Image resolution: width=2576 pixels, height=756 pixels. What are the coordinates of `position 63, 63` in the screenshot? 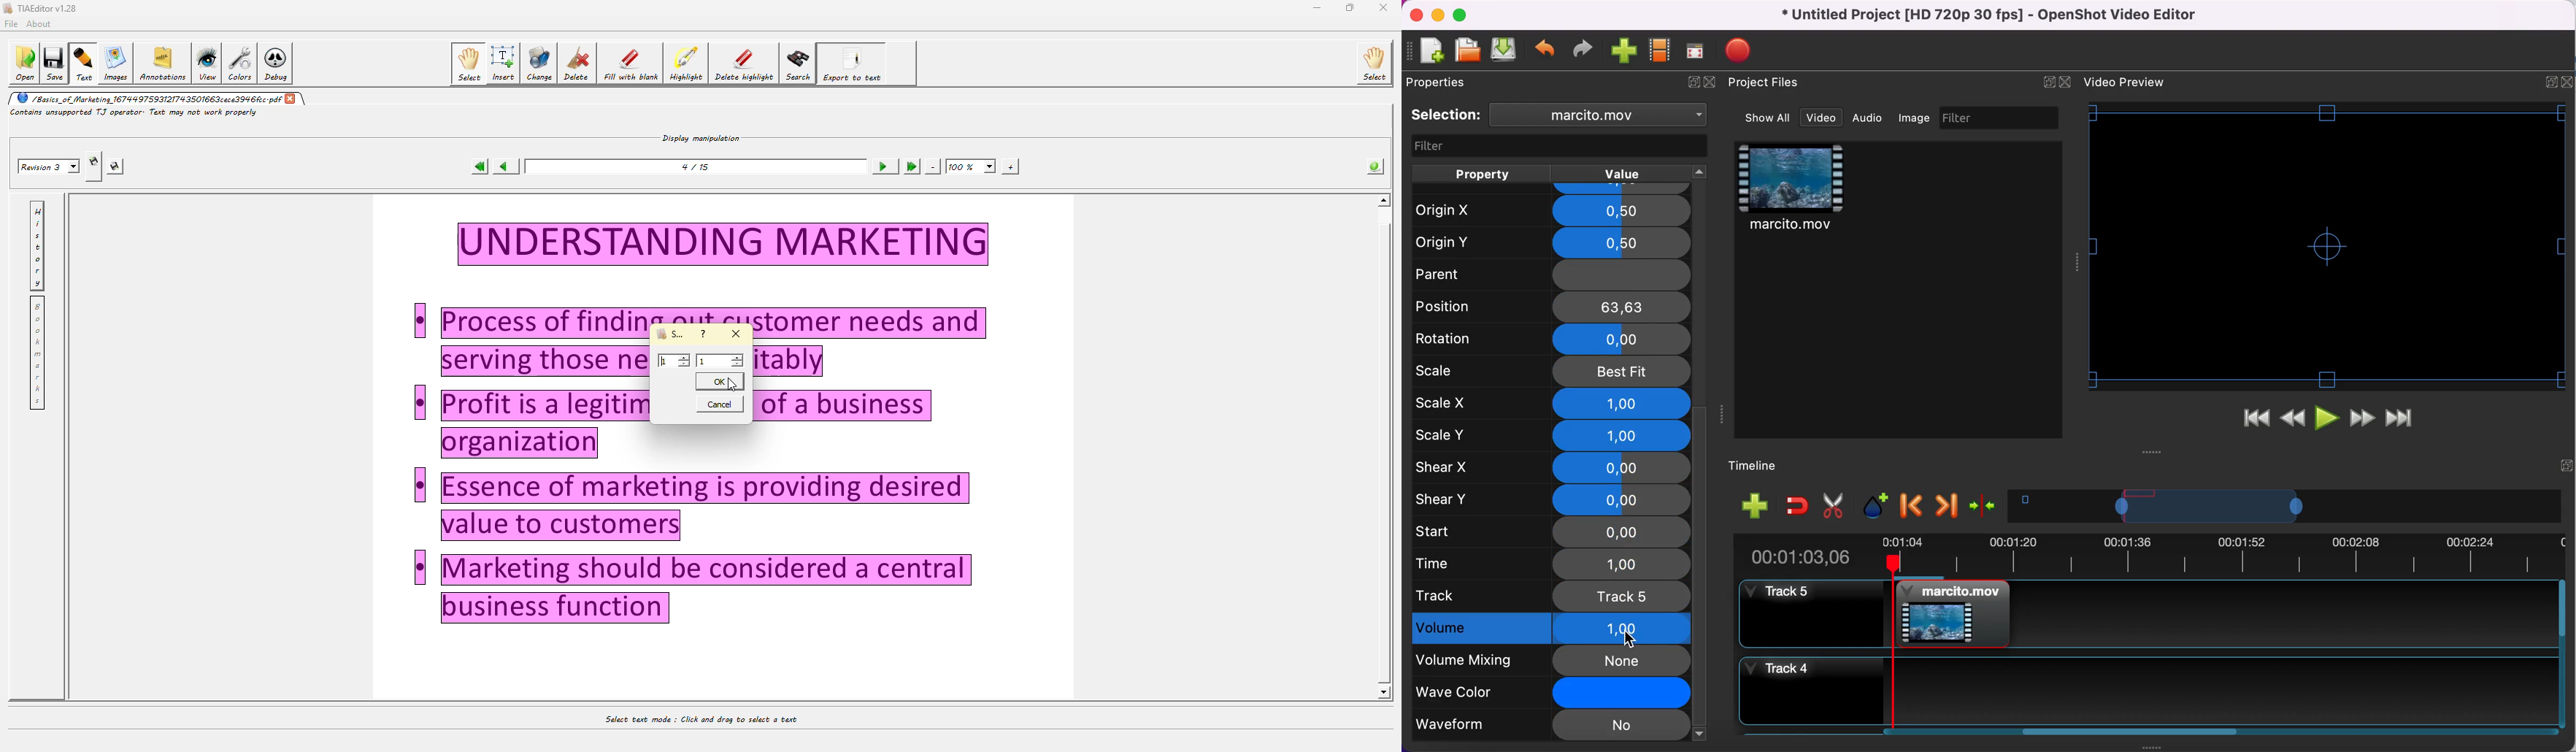 It's located at (1554, 306).